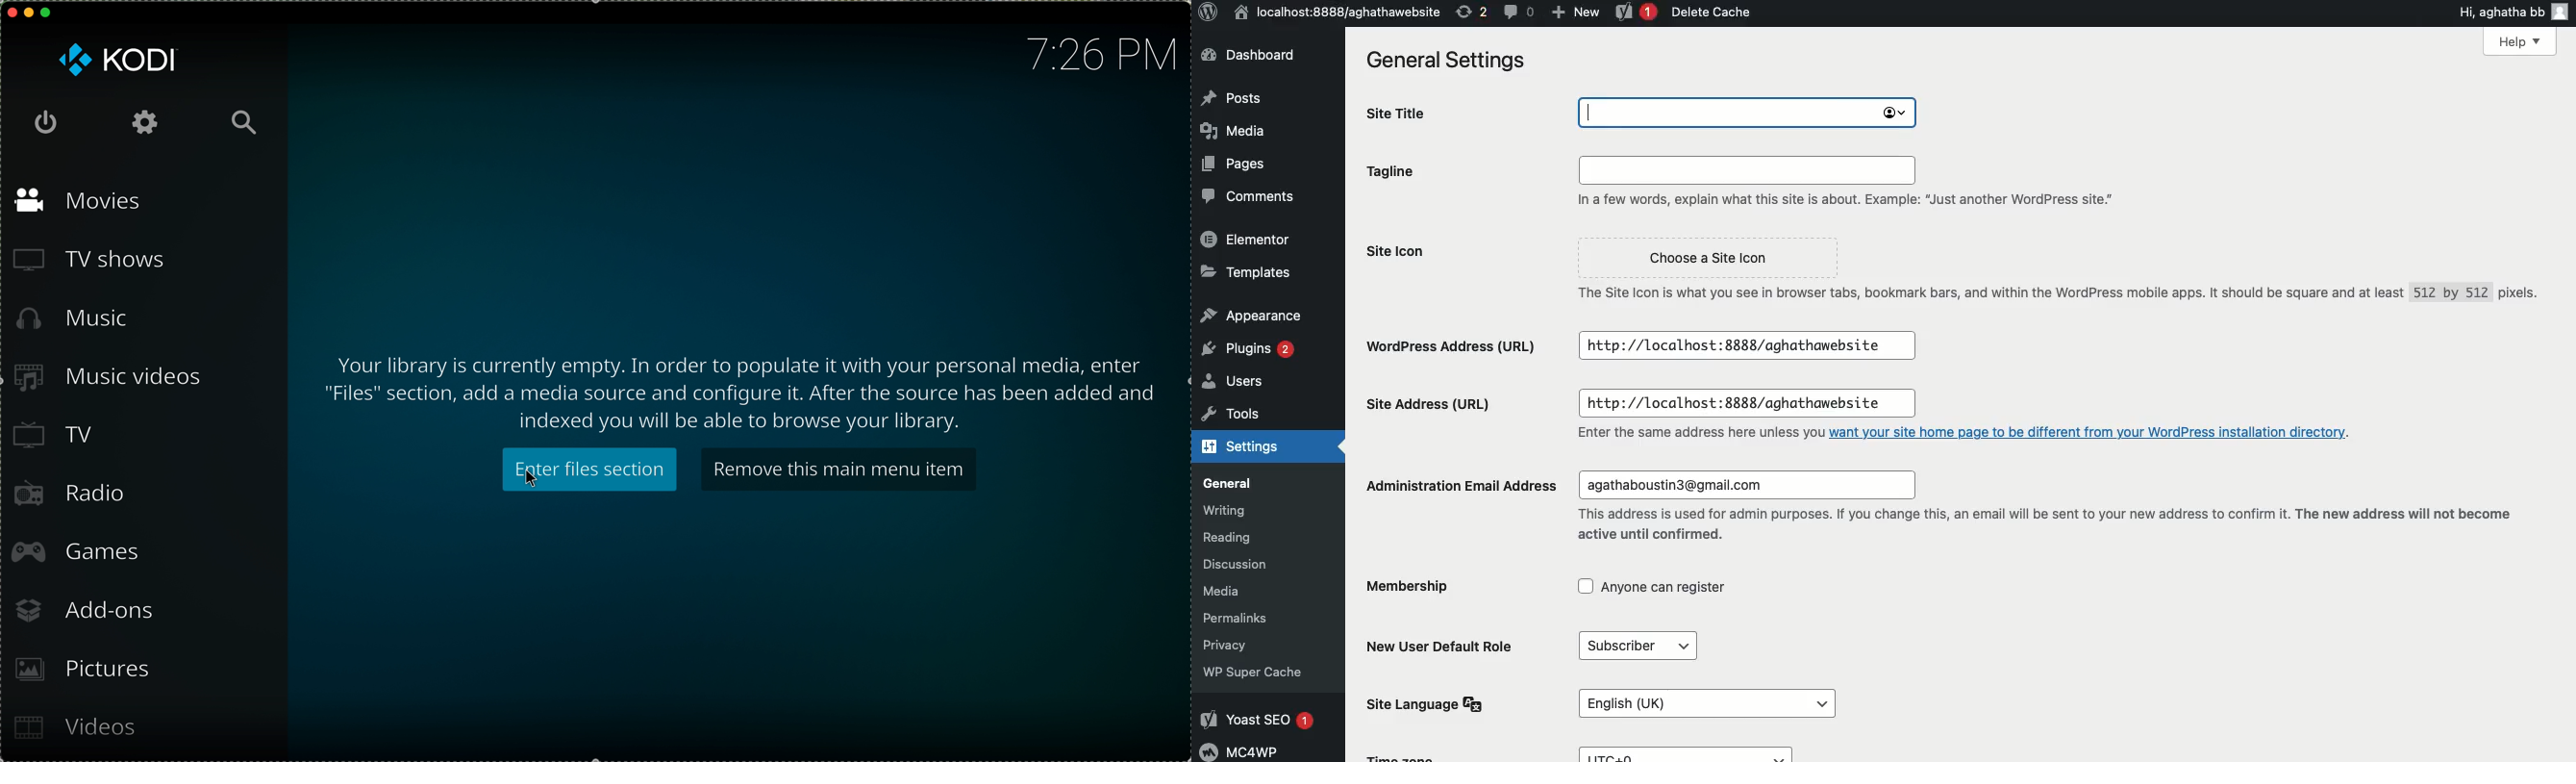  Describe the element at coordinates (1741, 114) in the screenshot. I see `aghatha` at that location.